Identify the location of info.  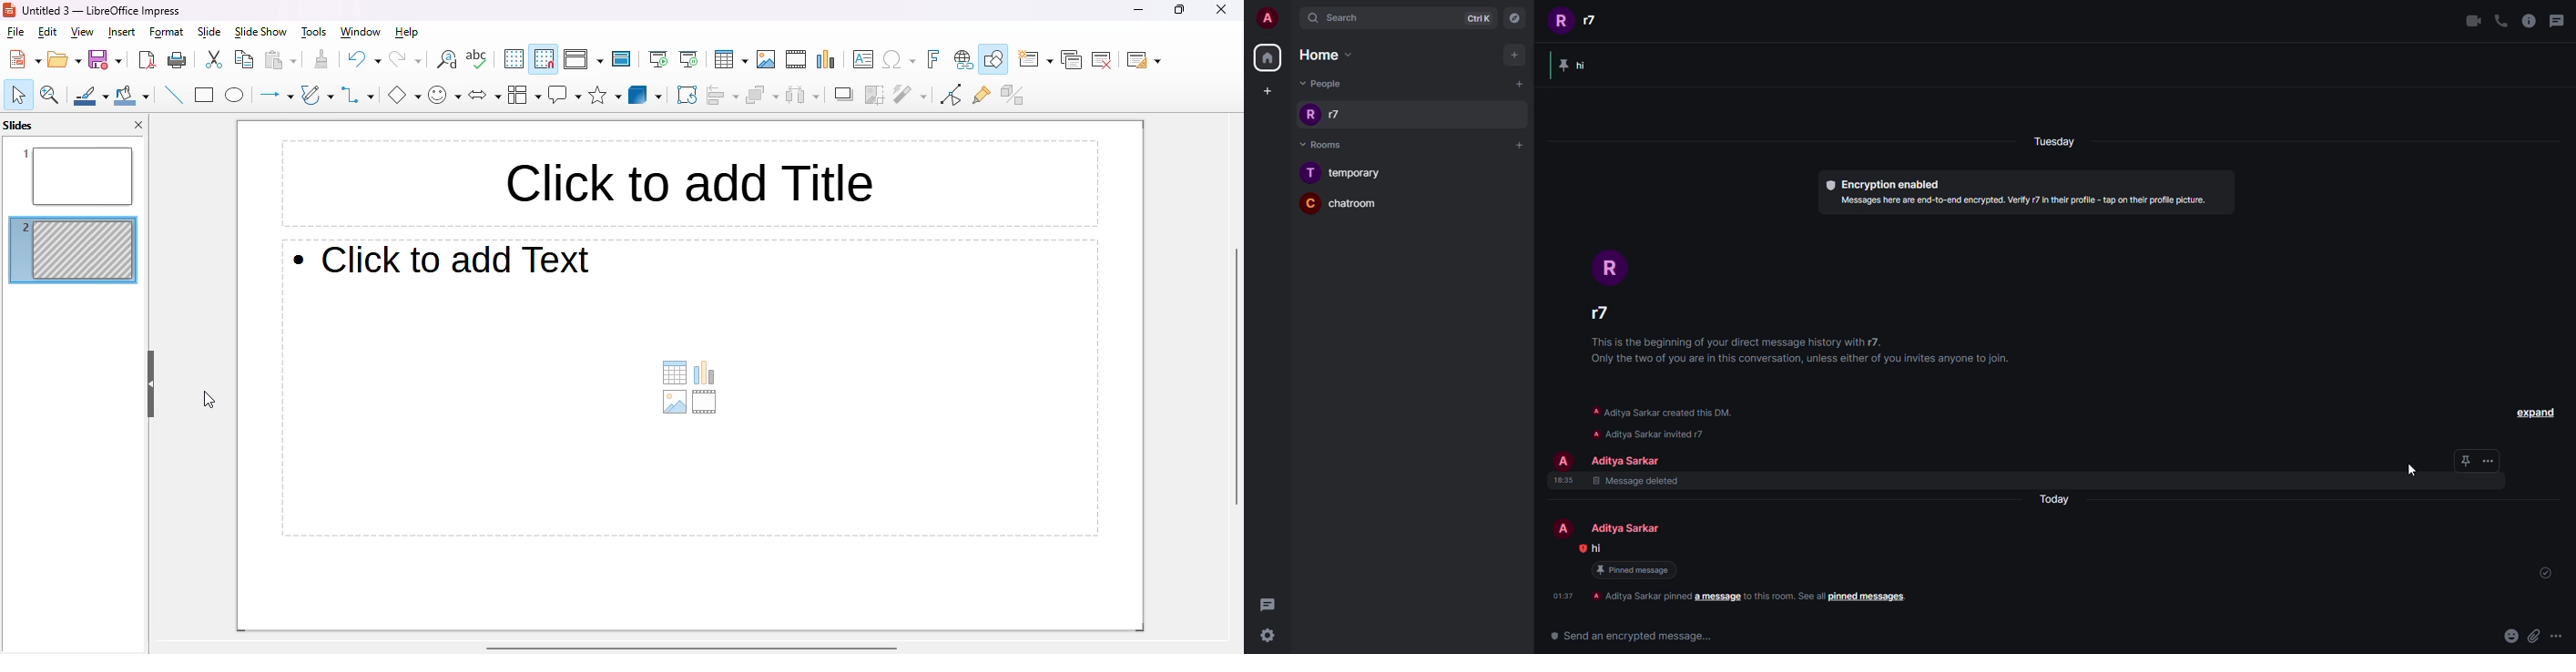
(1674, 419).